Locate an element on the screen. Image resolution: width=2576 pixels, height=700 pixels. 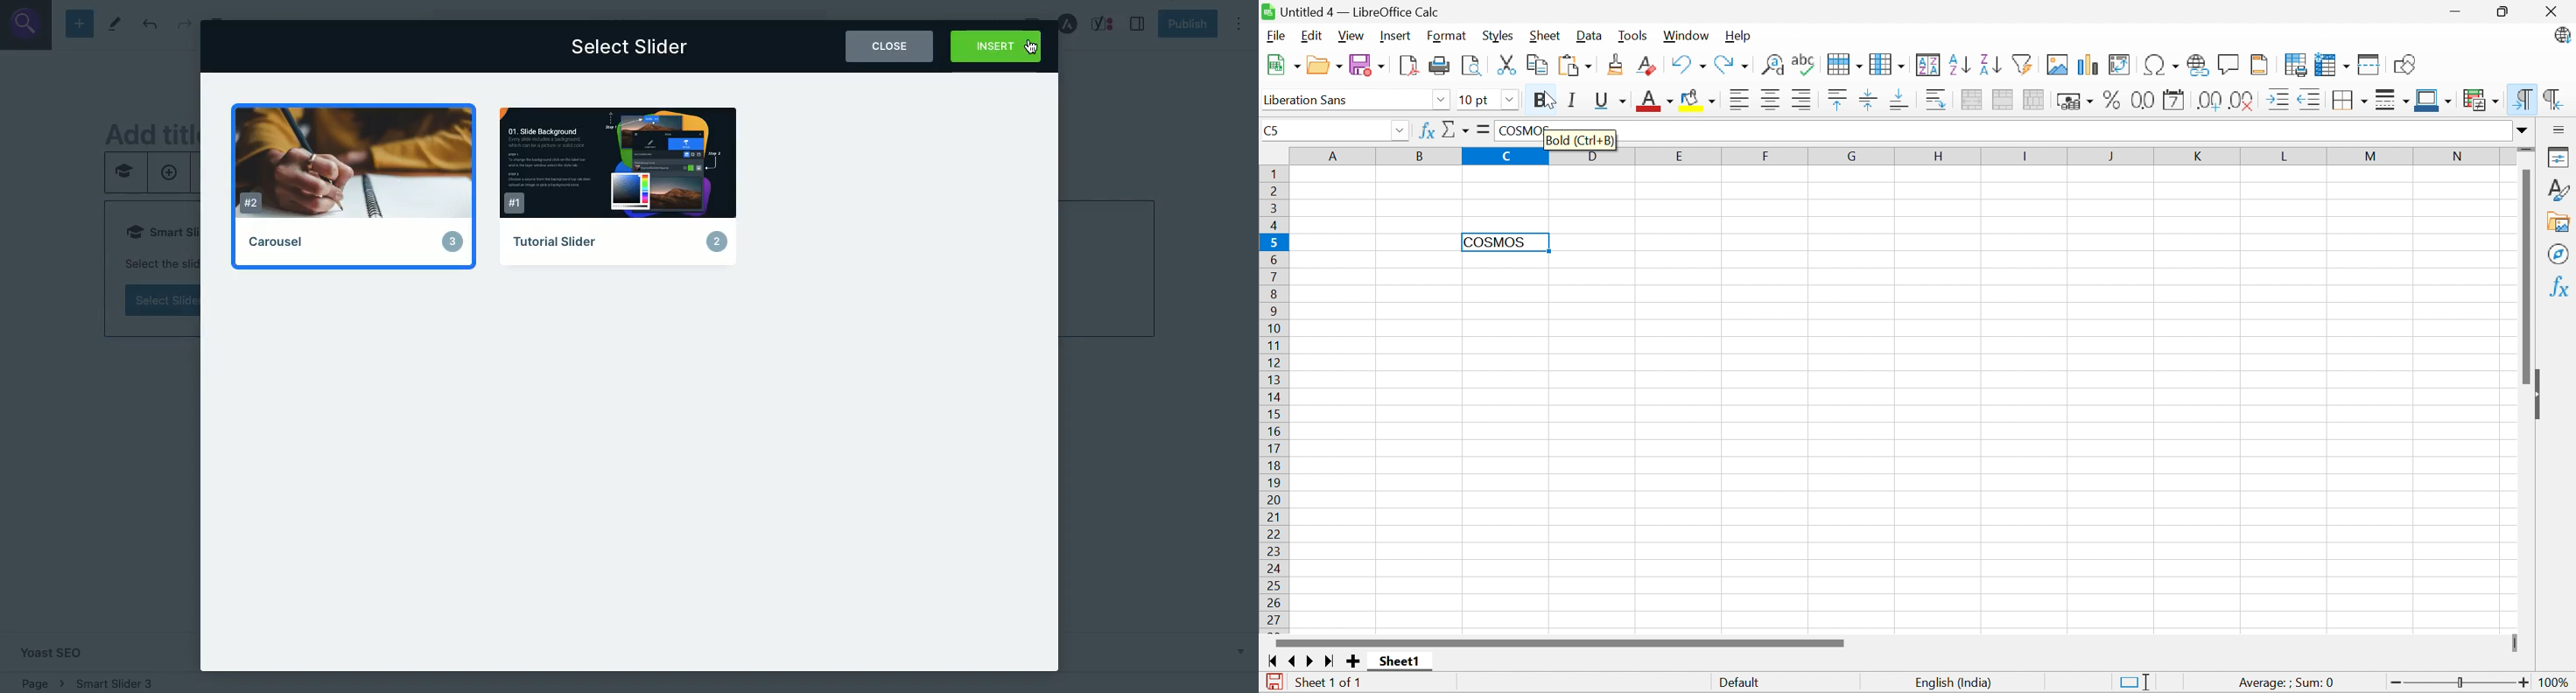
Undo is located at coordinates (1689, 64).